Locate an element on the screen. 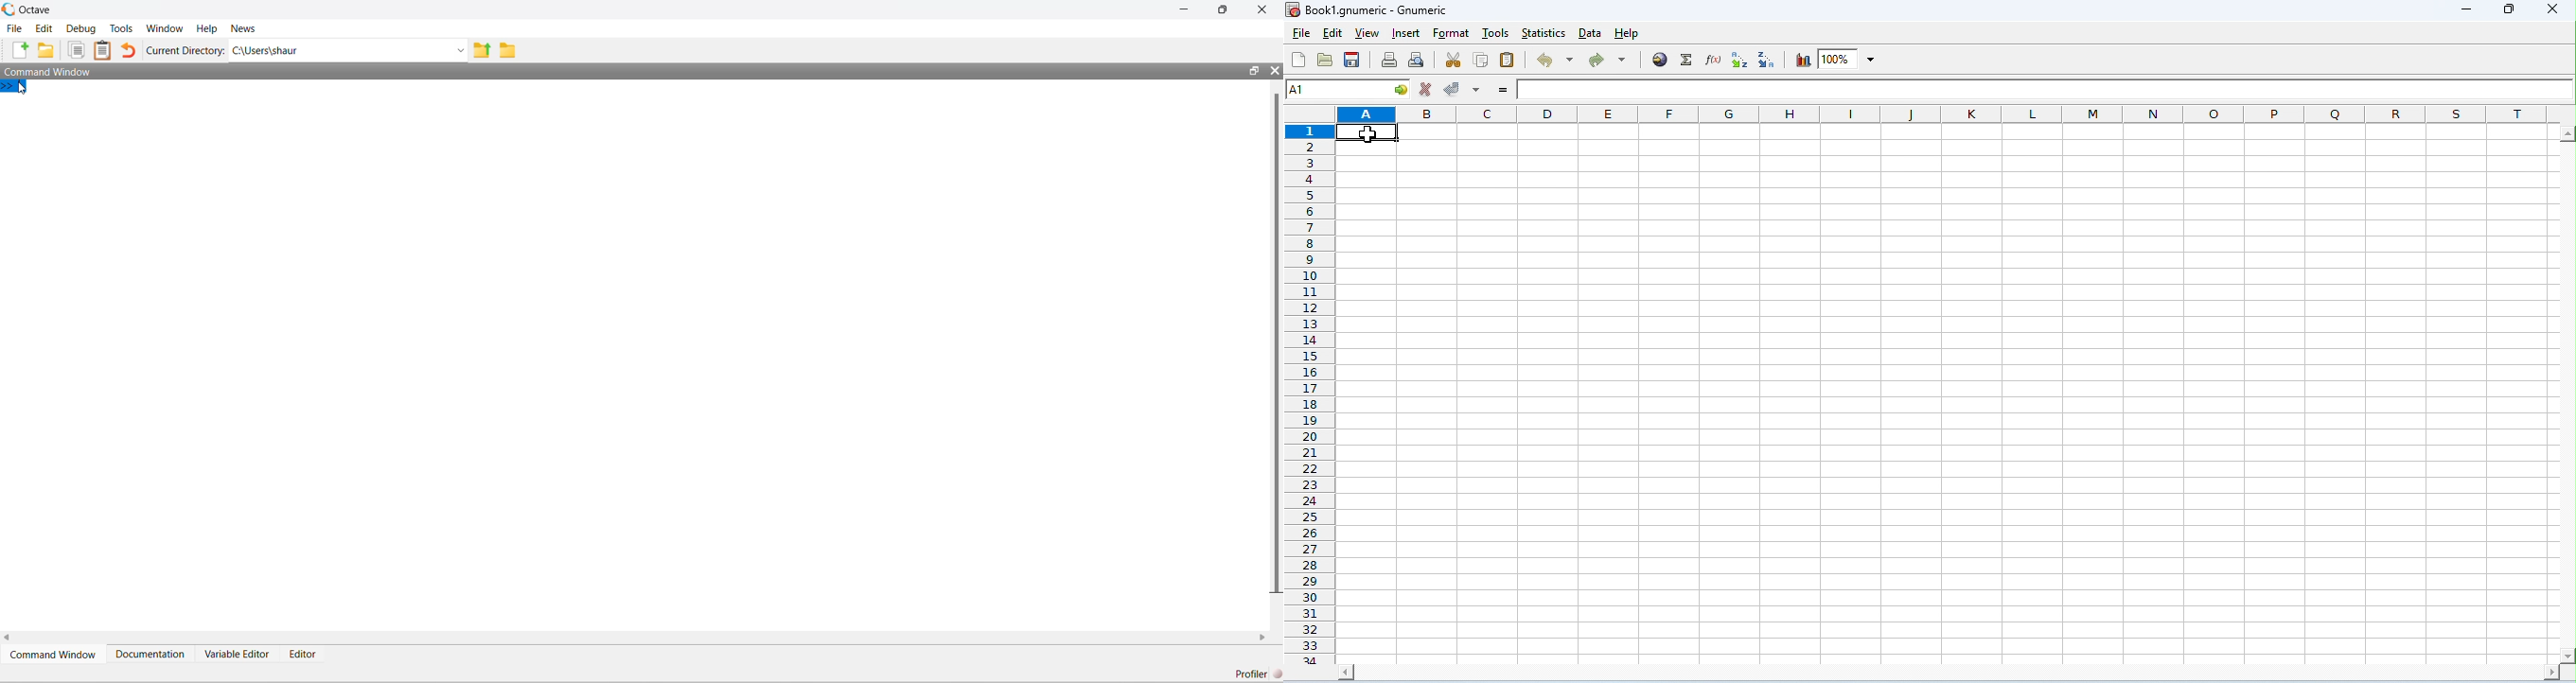 The width and height of the screenshot is (2576, 700). close is located at coordinates (2550, 9).